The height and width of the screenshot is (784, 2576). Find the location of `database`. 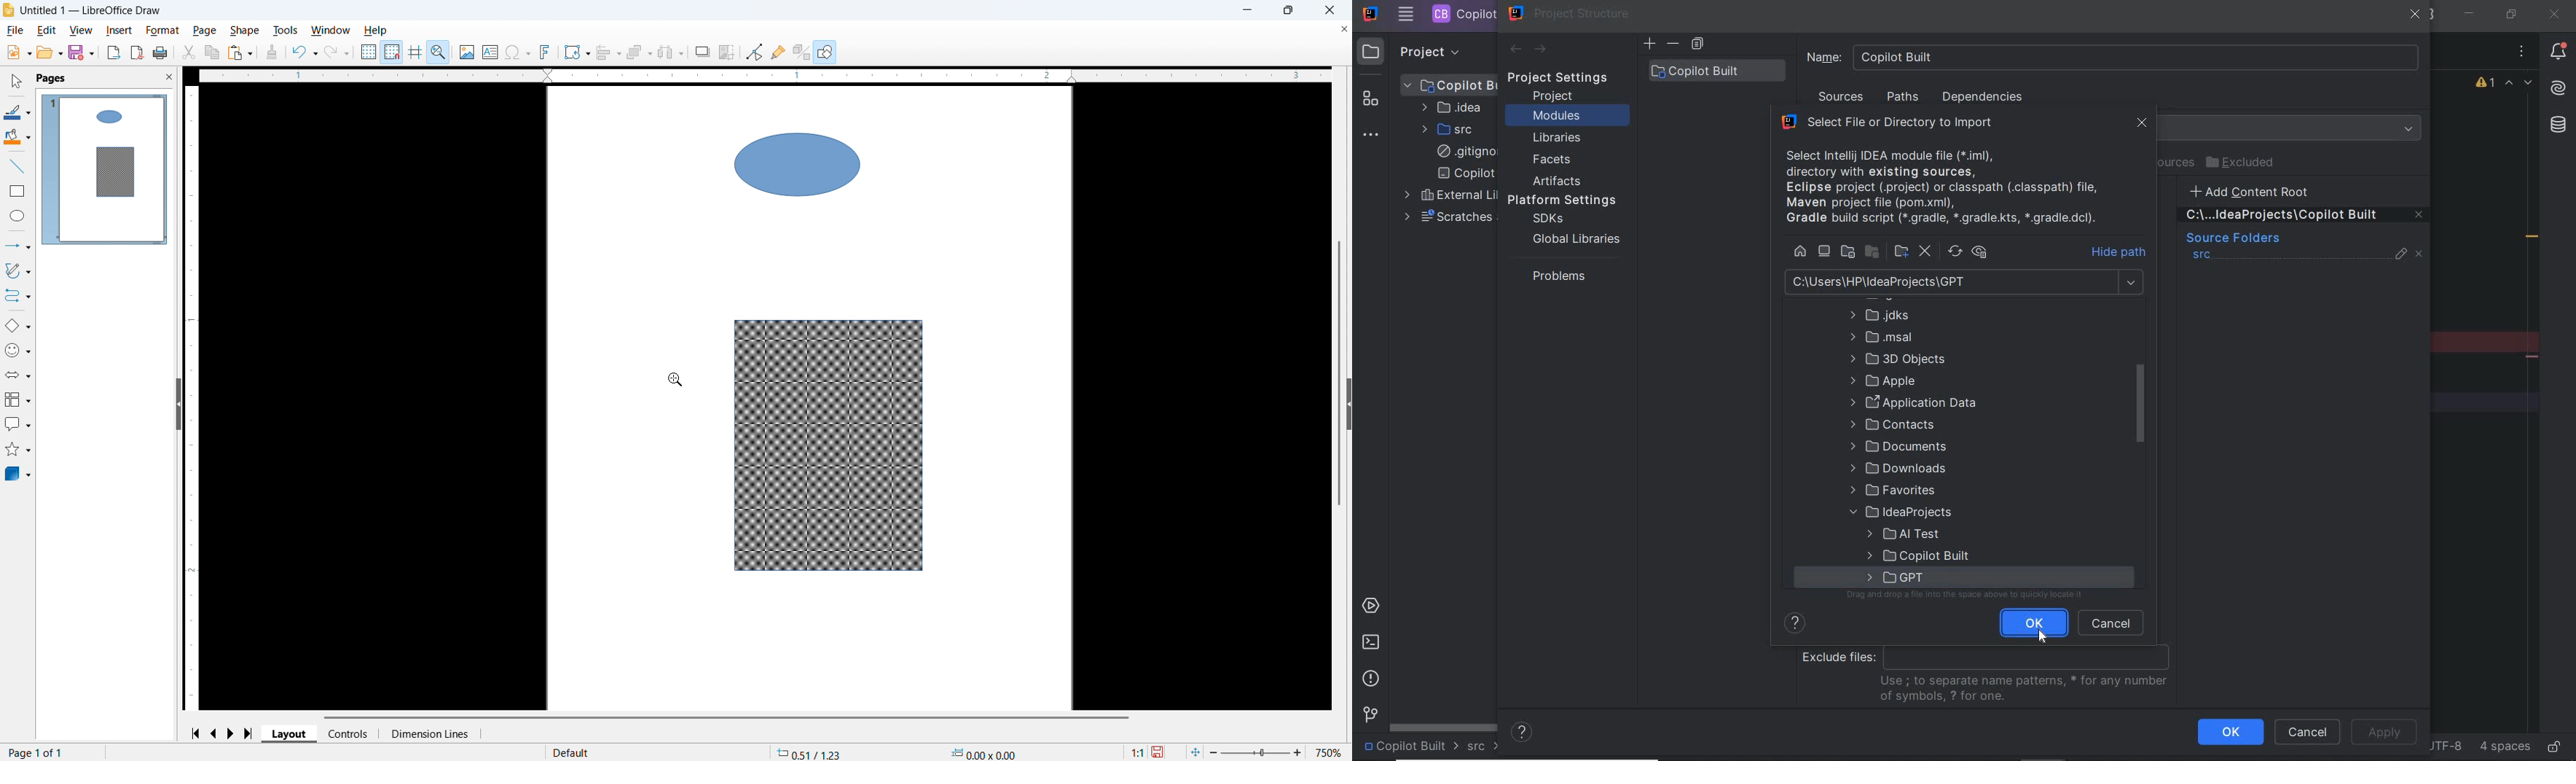

database is located at coordinates (2557, 127).